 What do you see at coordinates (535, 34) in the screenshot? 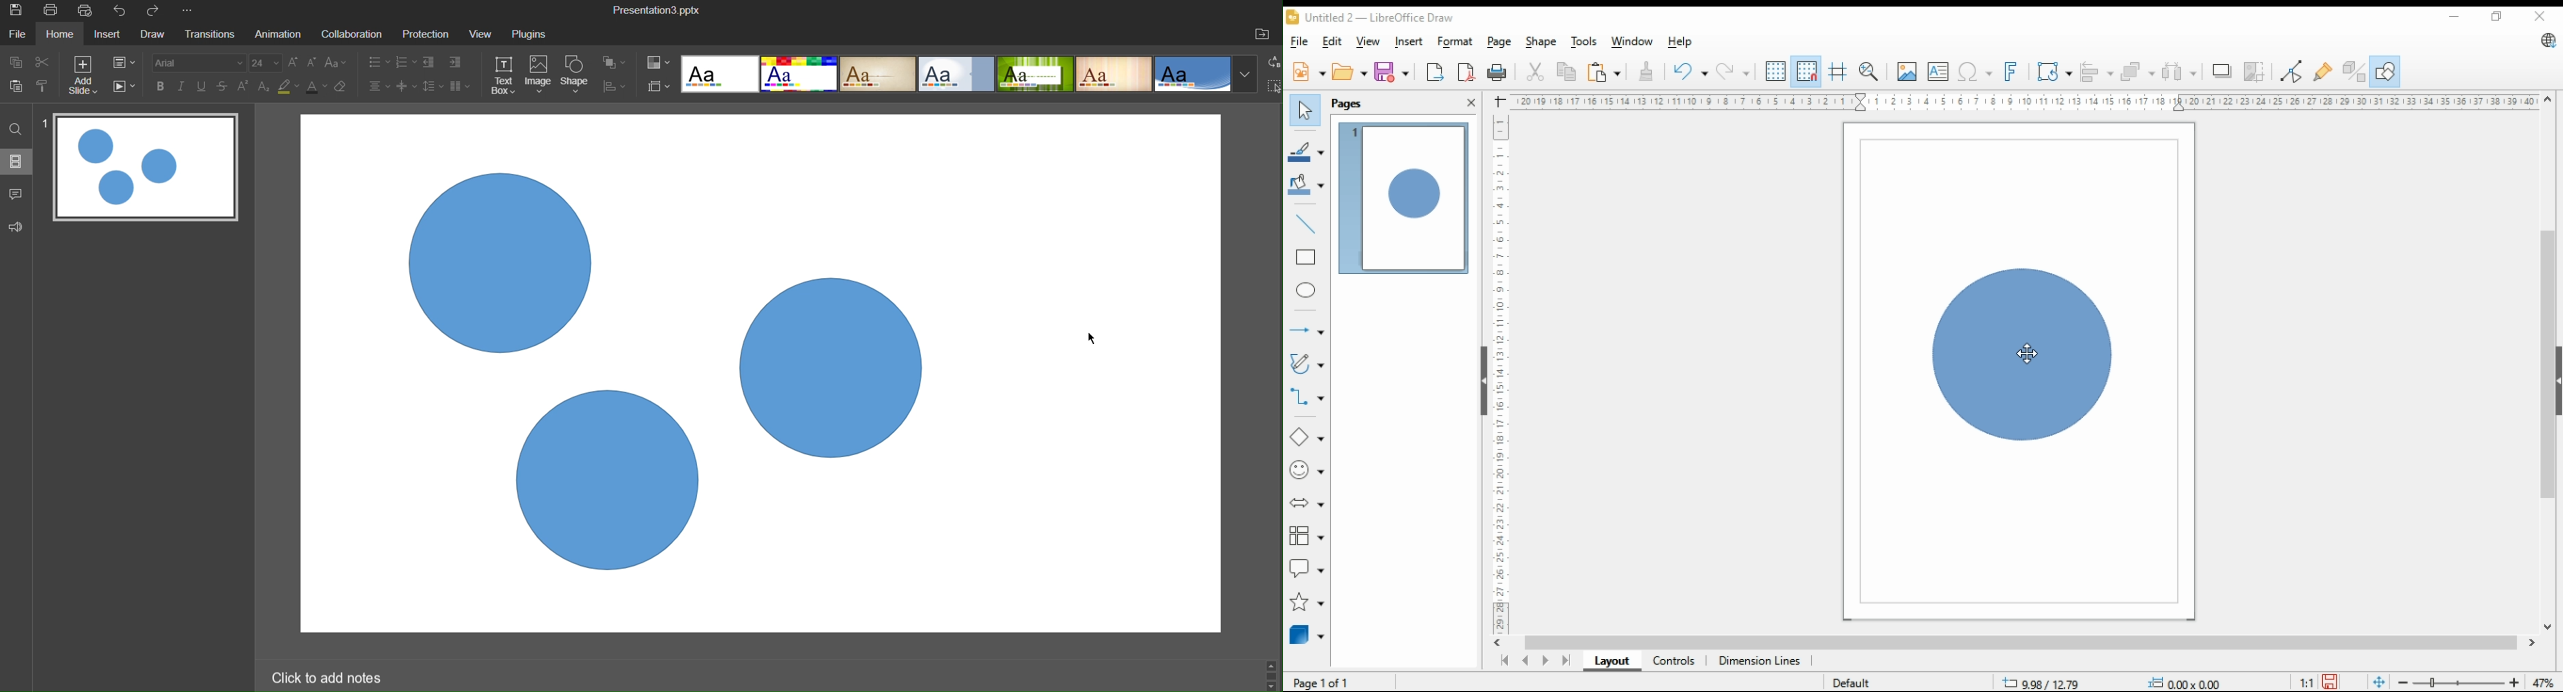
I see `Plugins` at bounding box center [535, 34].